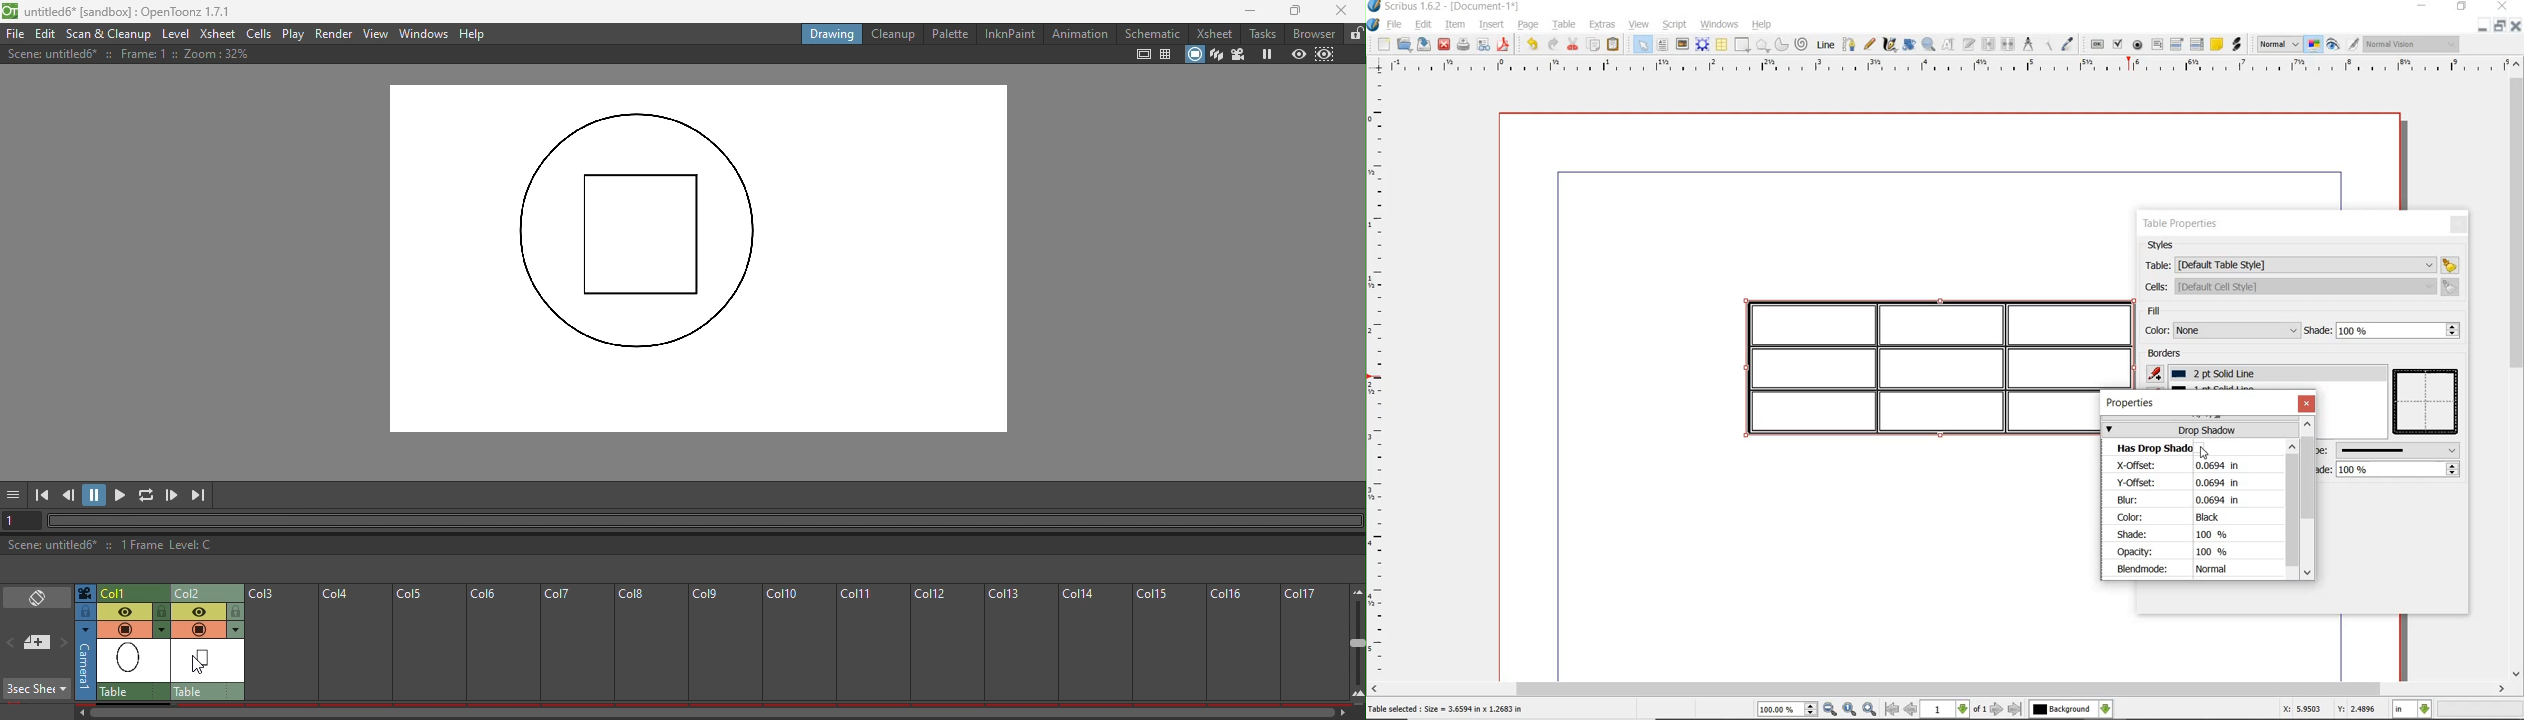  Describe the element at coordinates (2119, 46) in the screenshot. I see `pdf check box` at that location.